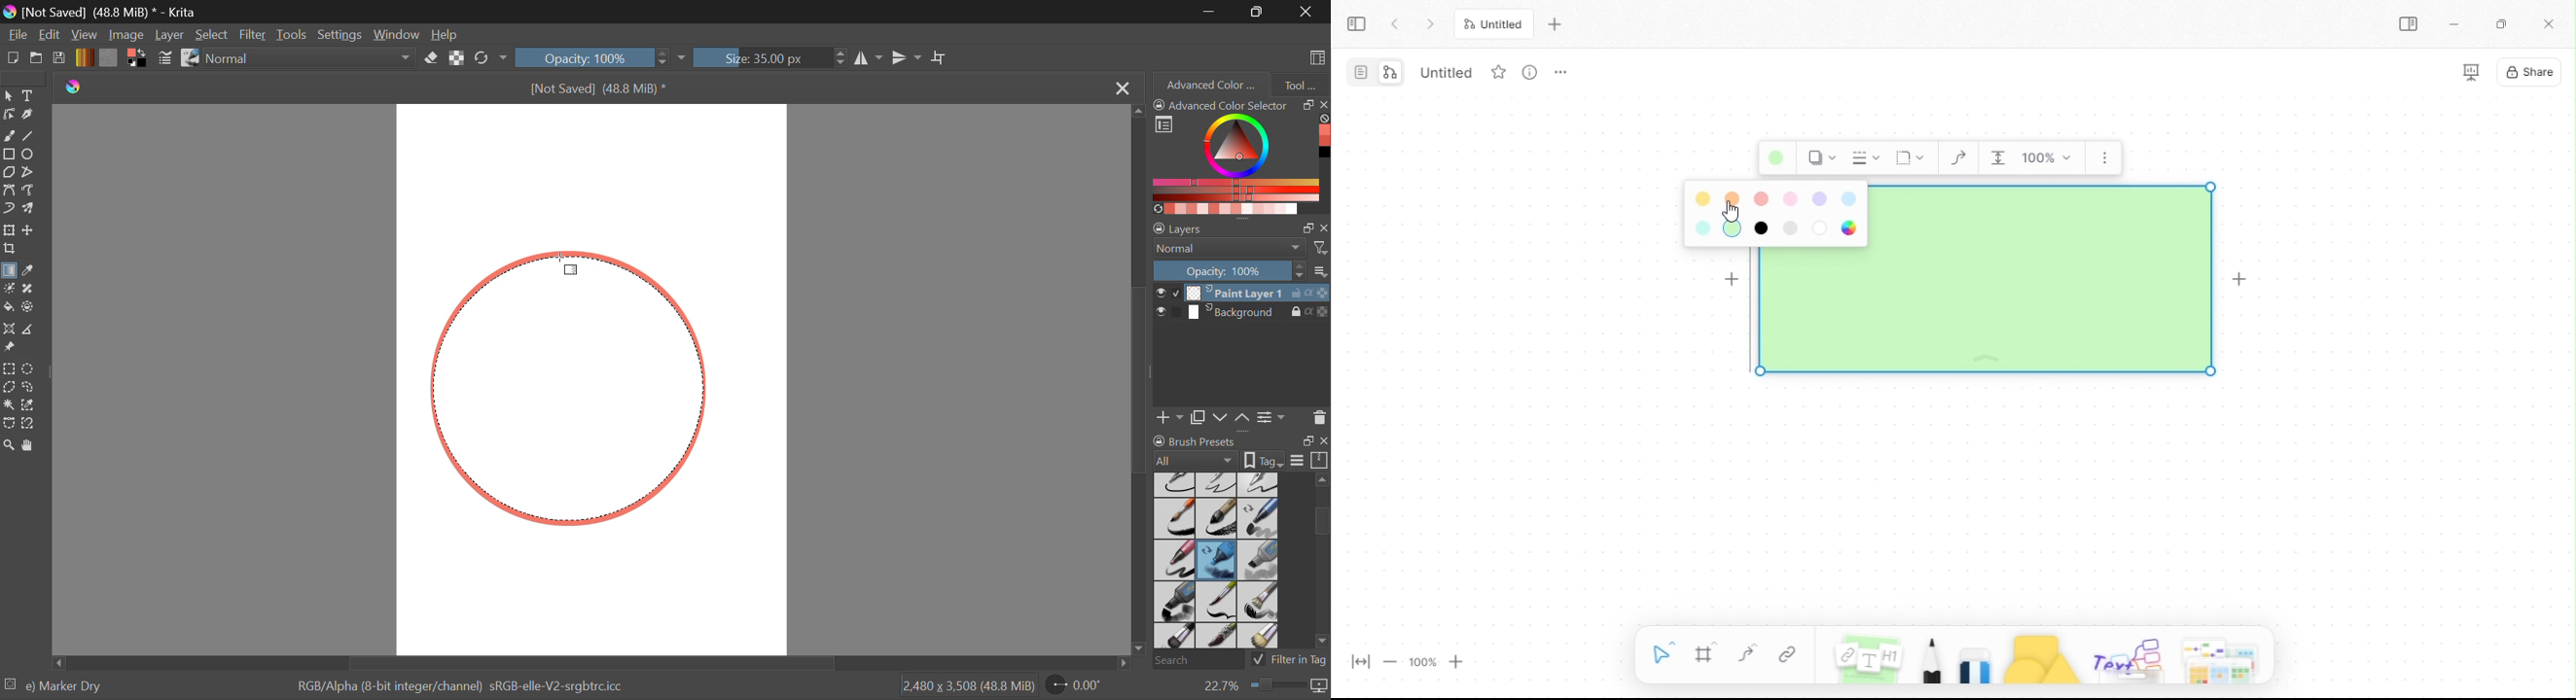  Describe the element at coordinates (30, 230) in the screenshot. I see `Move a layer` at that location.